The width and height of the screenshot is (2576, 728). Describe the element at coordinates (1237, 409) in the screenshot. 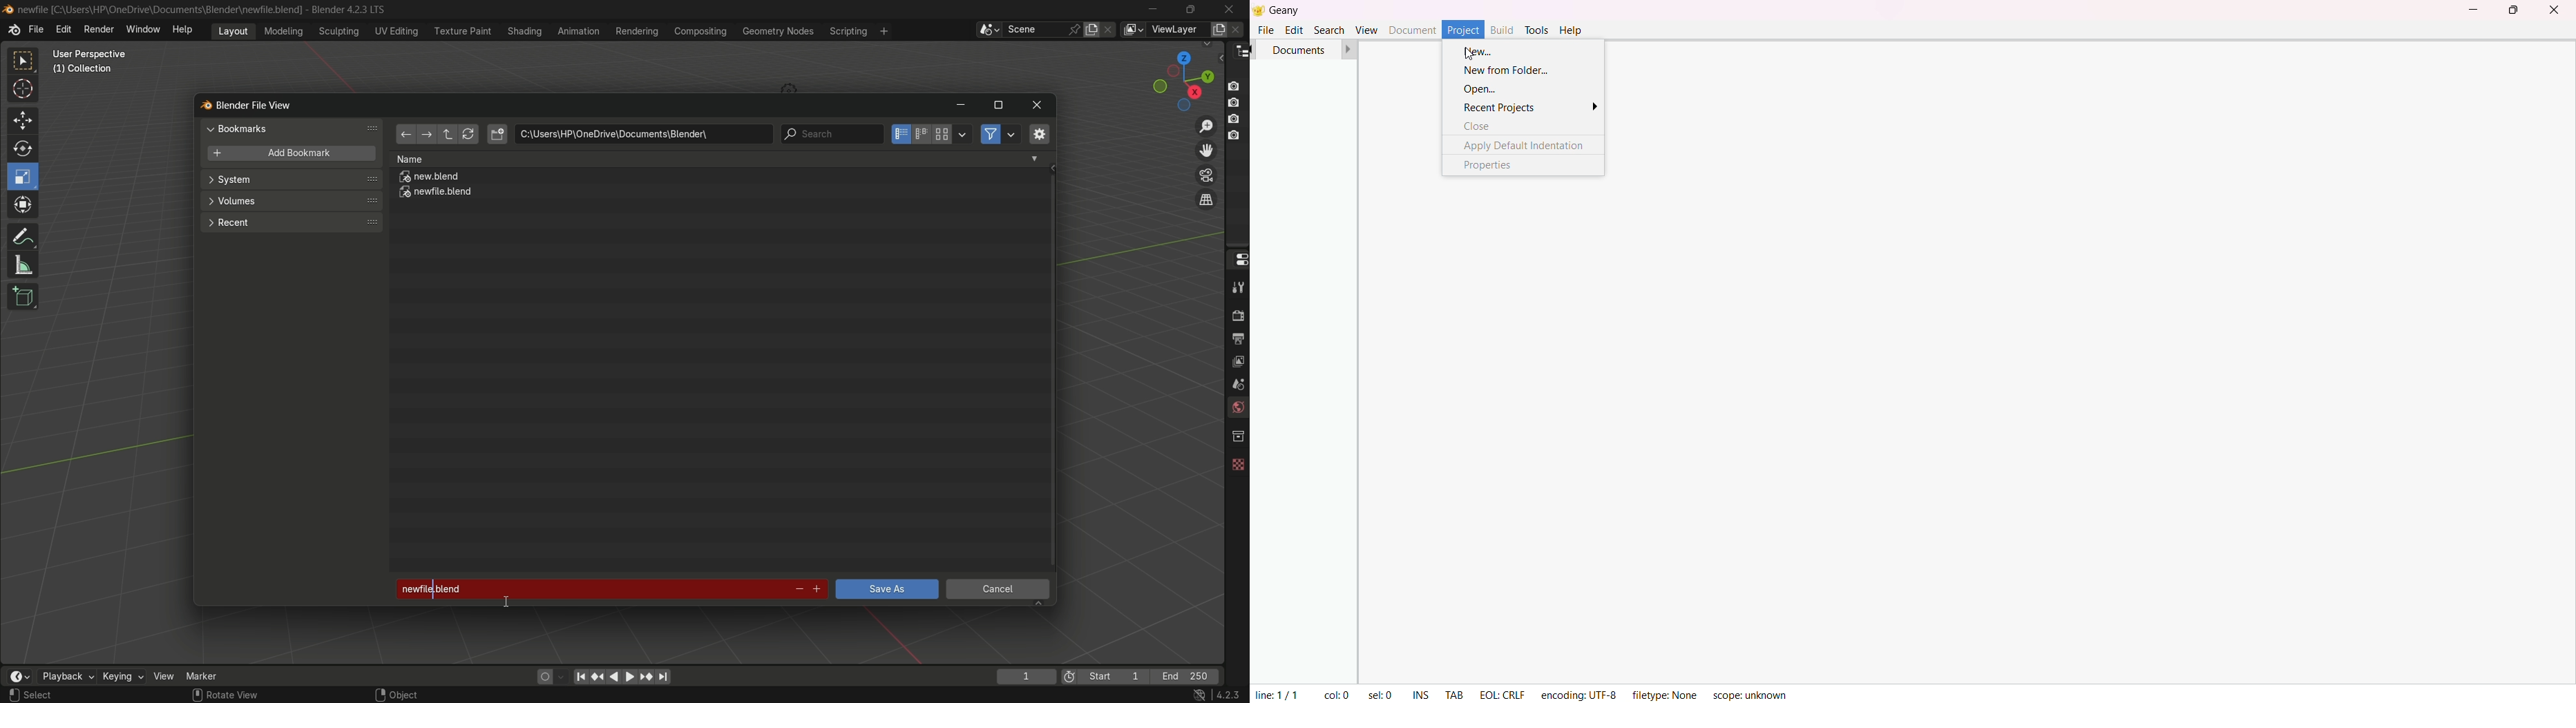

I see `world` at that location.